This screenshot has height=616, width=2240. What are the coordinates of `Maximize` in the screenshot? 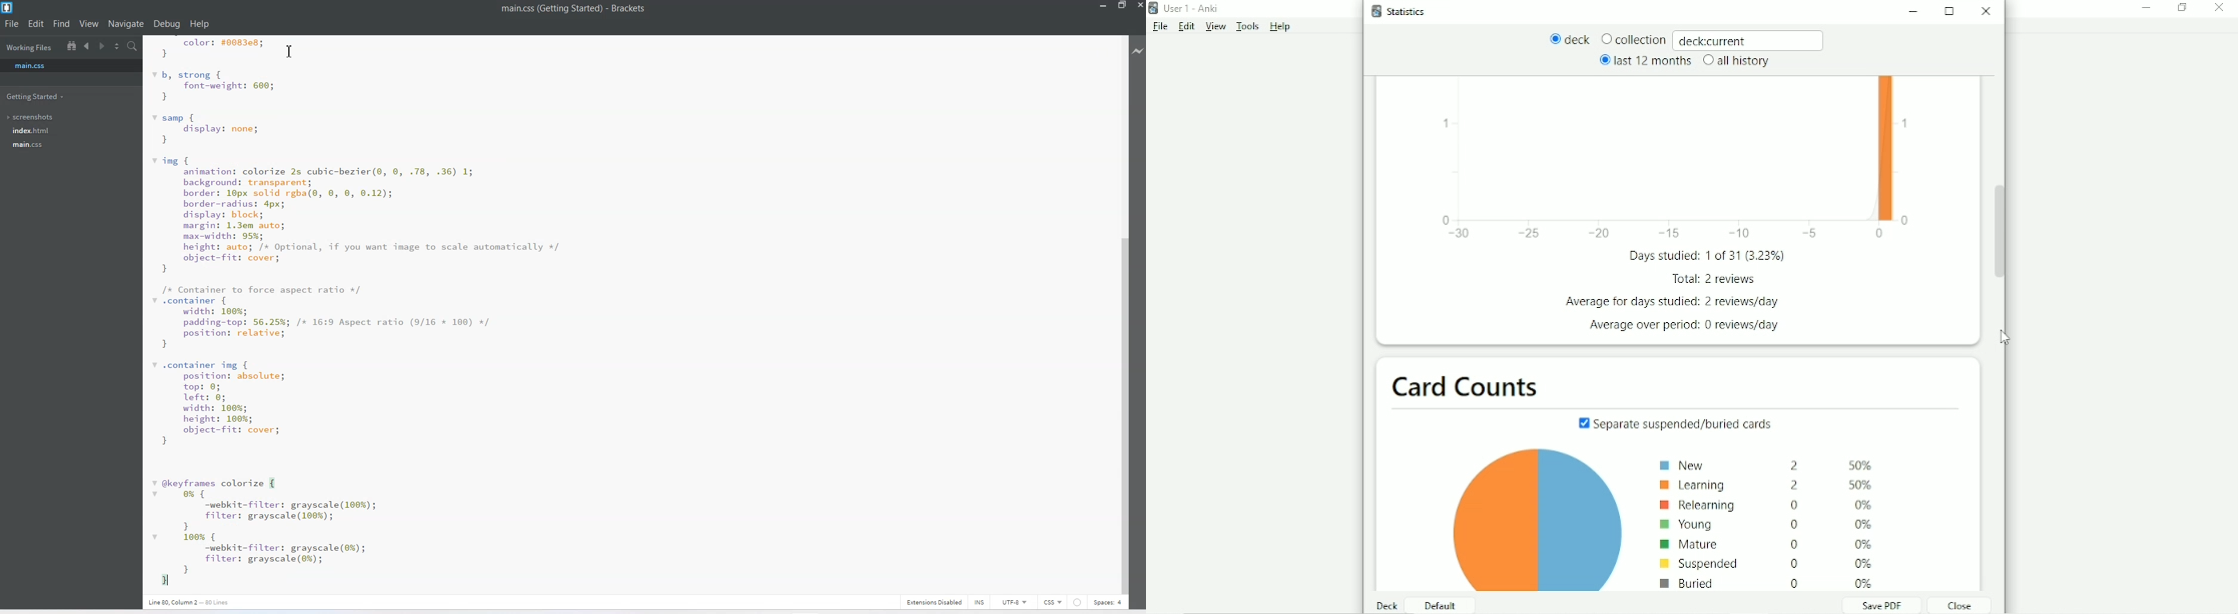 It's located at (1951, 11).